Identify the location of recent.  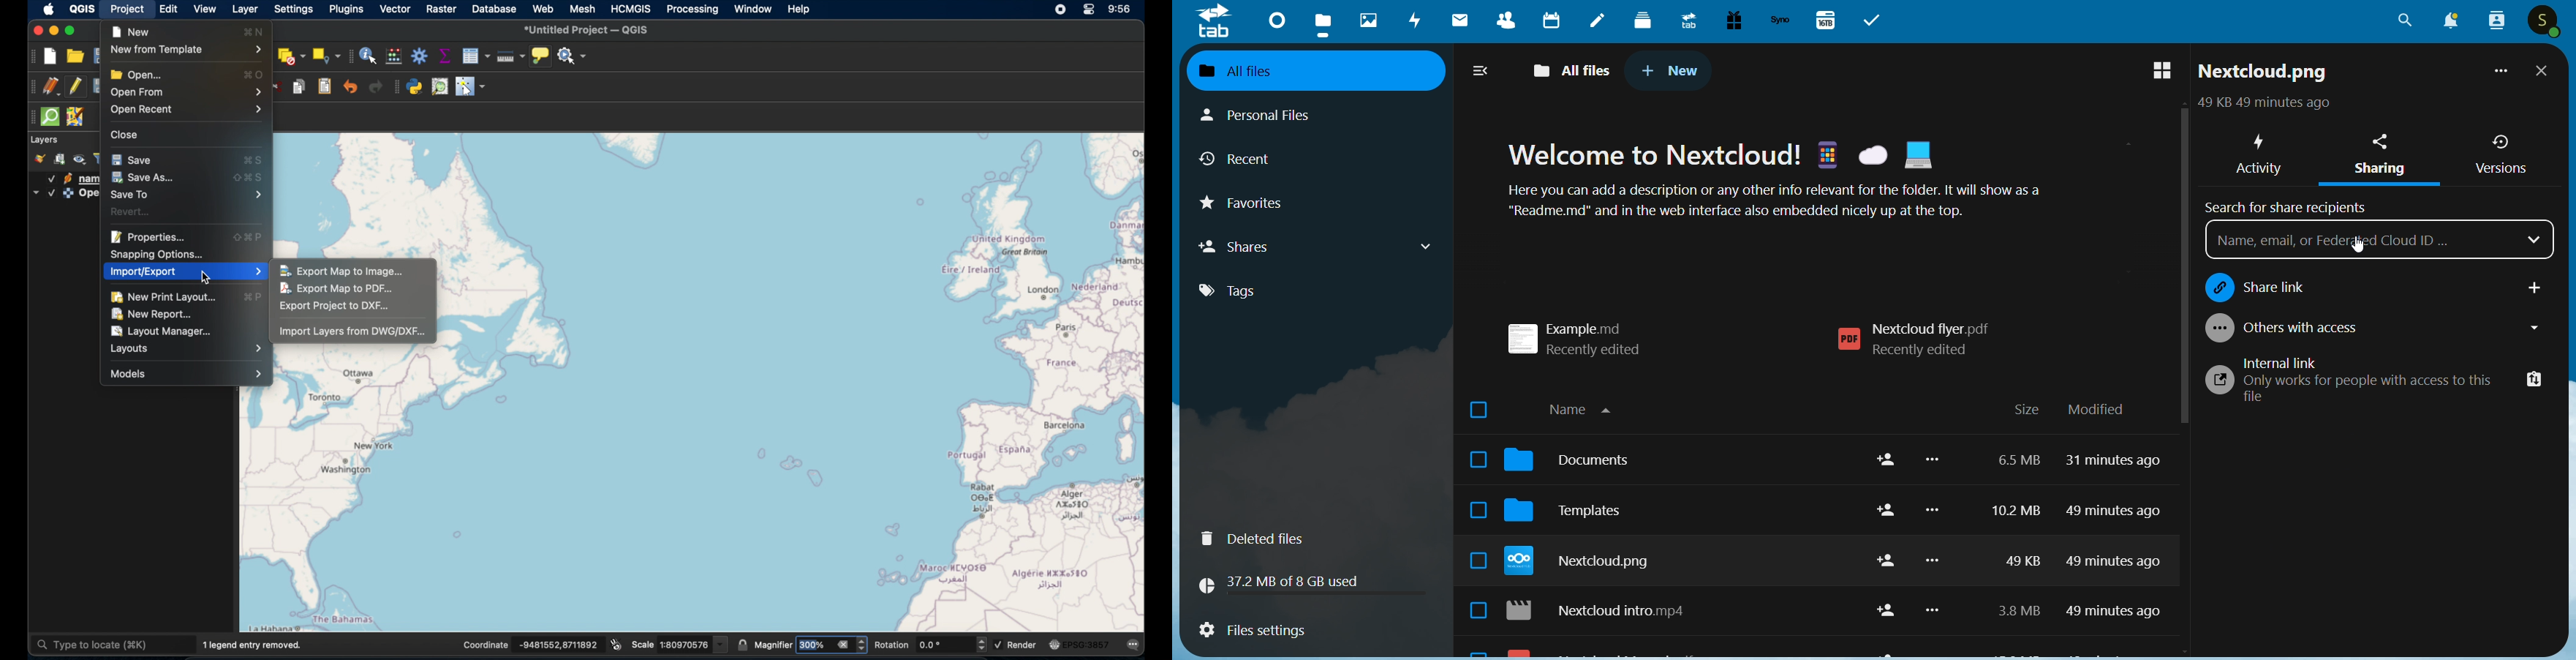
(1242, 162).